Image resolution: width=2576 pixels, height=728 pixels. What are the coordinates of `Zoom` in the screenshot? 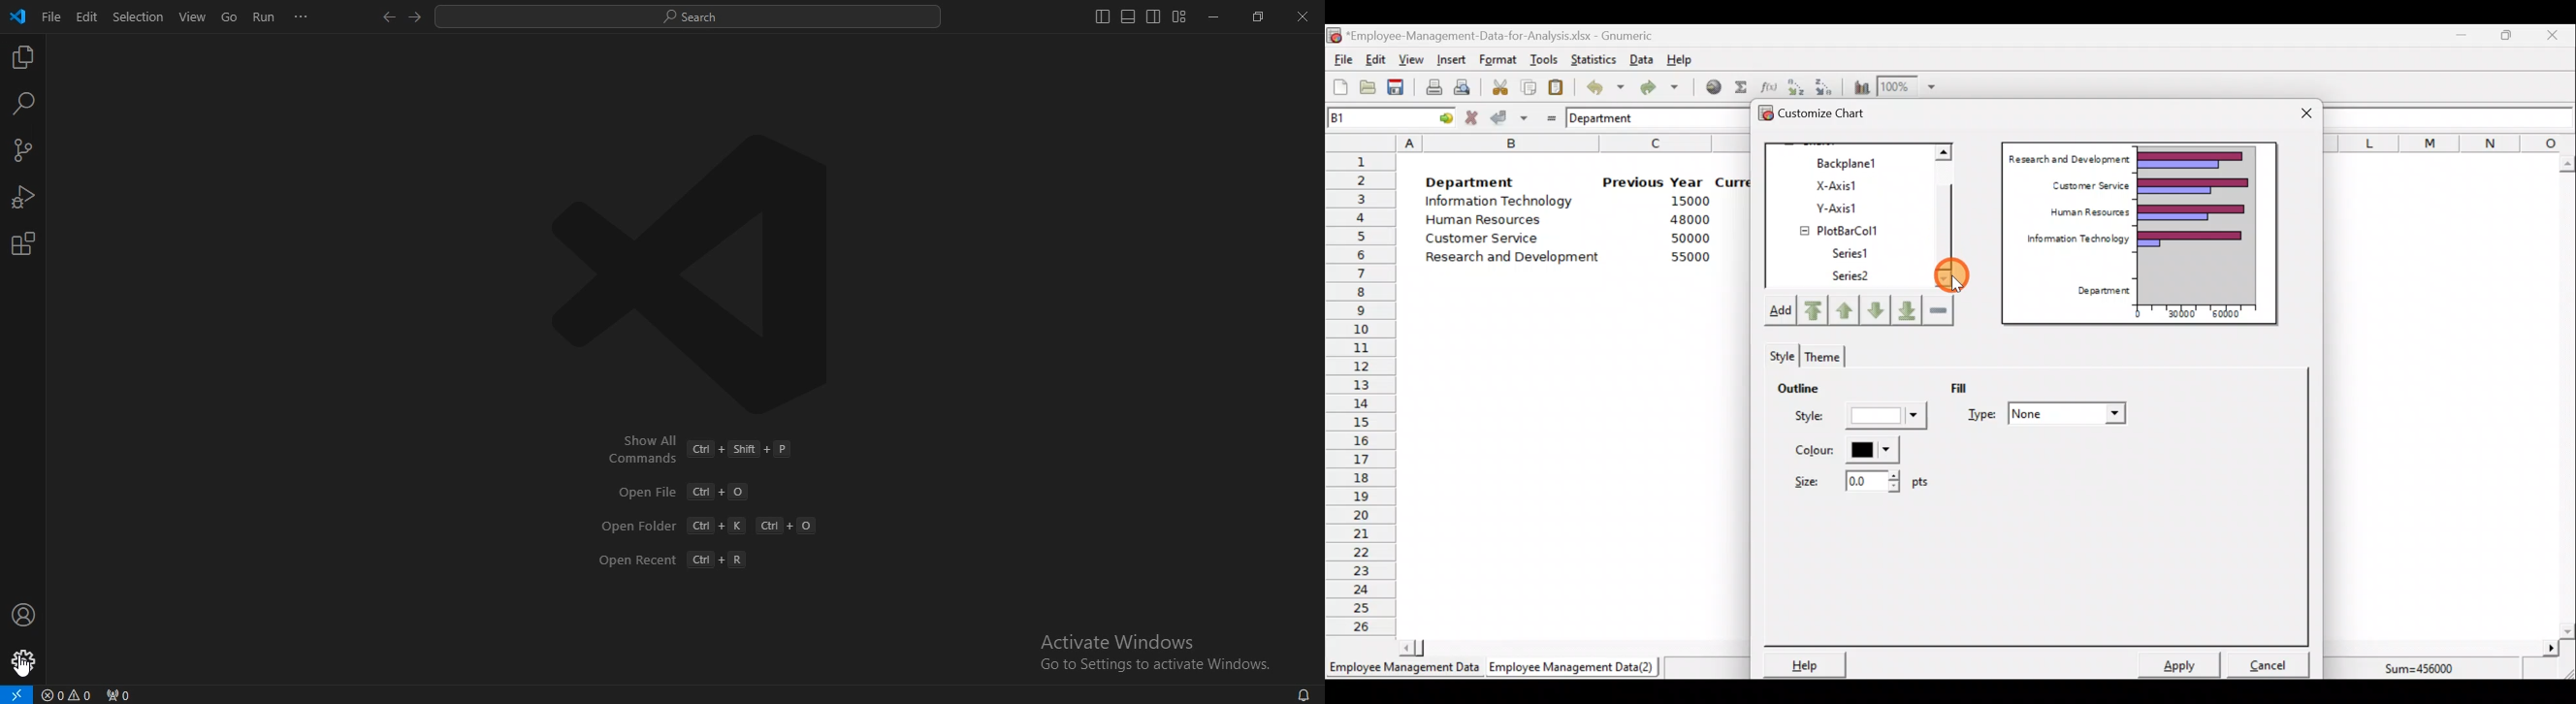 It's located at (1908, 87).